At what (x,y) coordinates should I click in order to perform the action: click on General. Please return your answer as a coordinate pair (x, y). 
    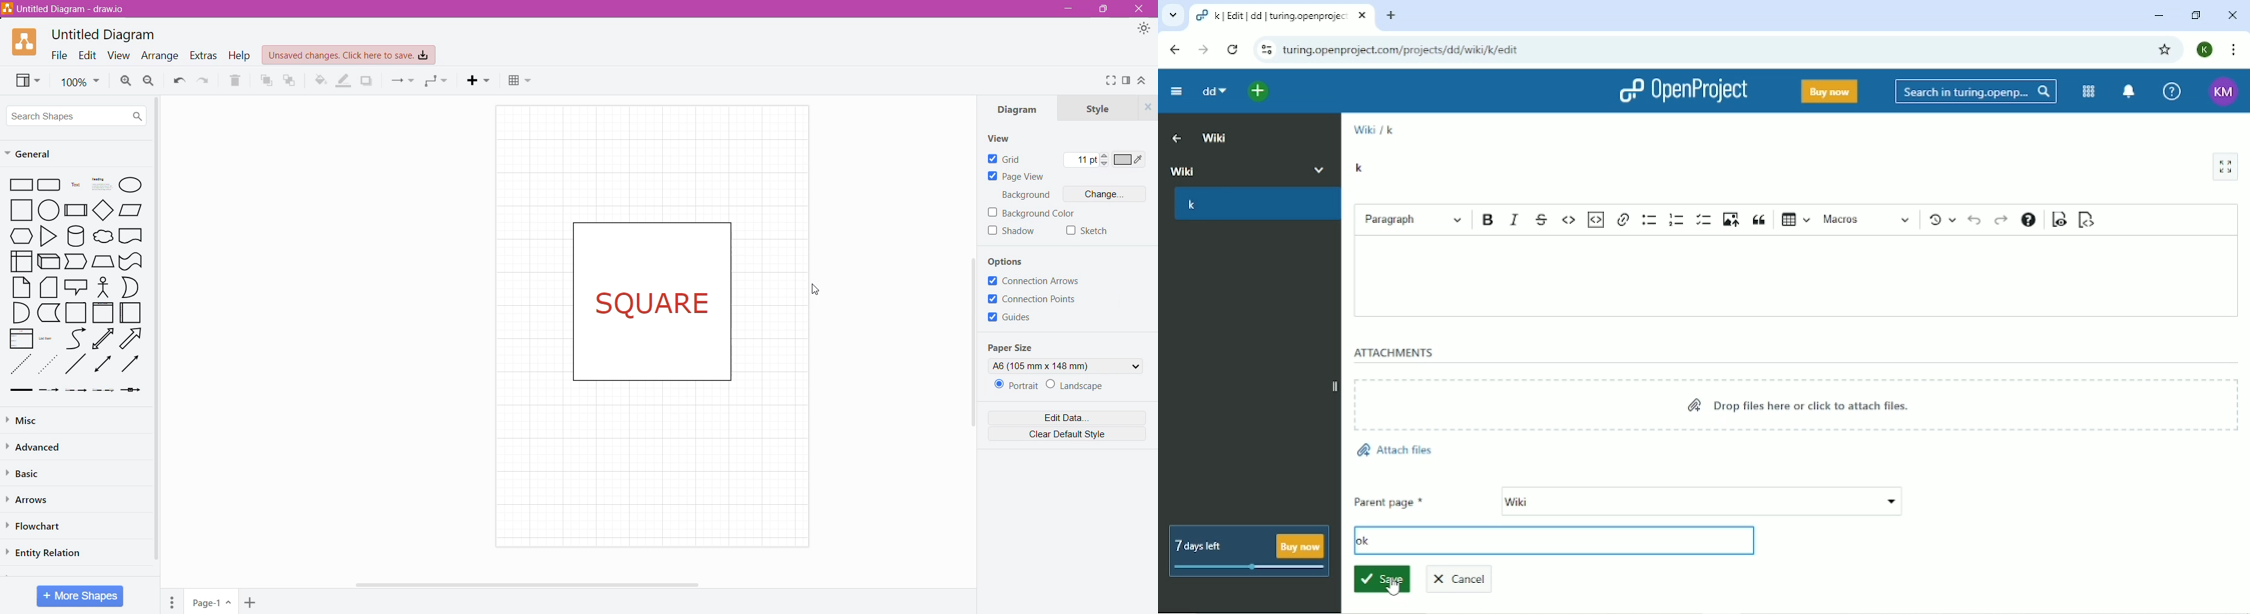
    Looking at the image, I should click on (34, 154).